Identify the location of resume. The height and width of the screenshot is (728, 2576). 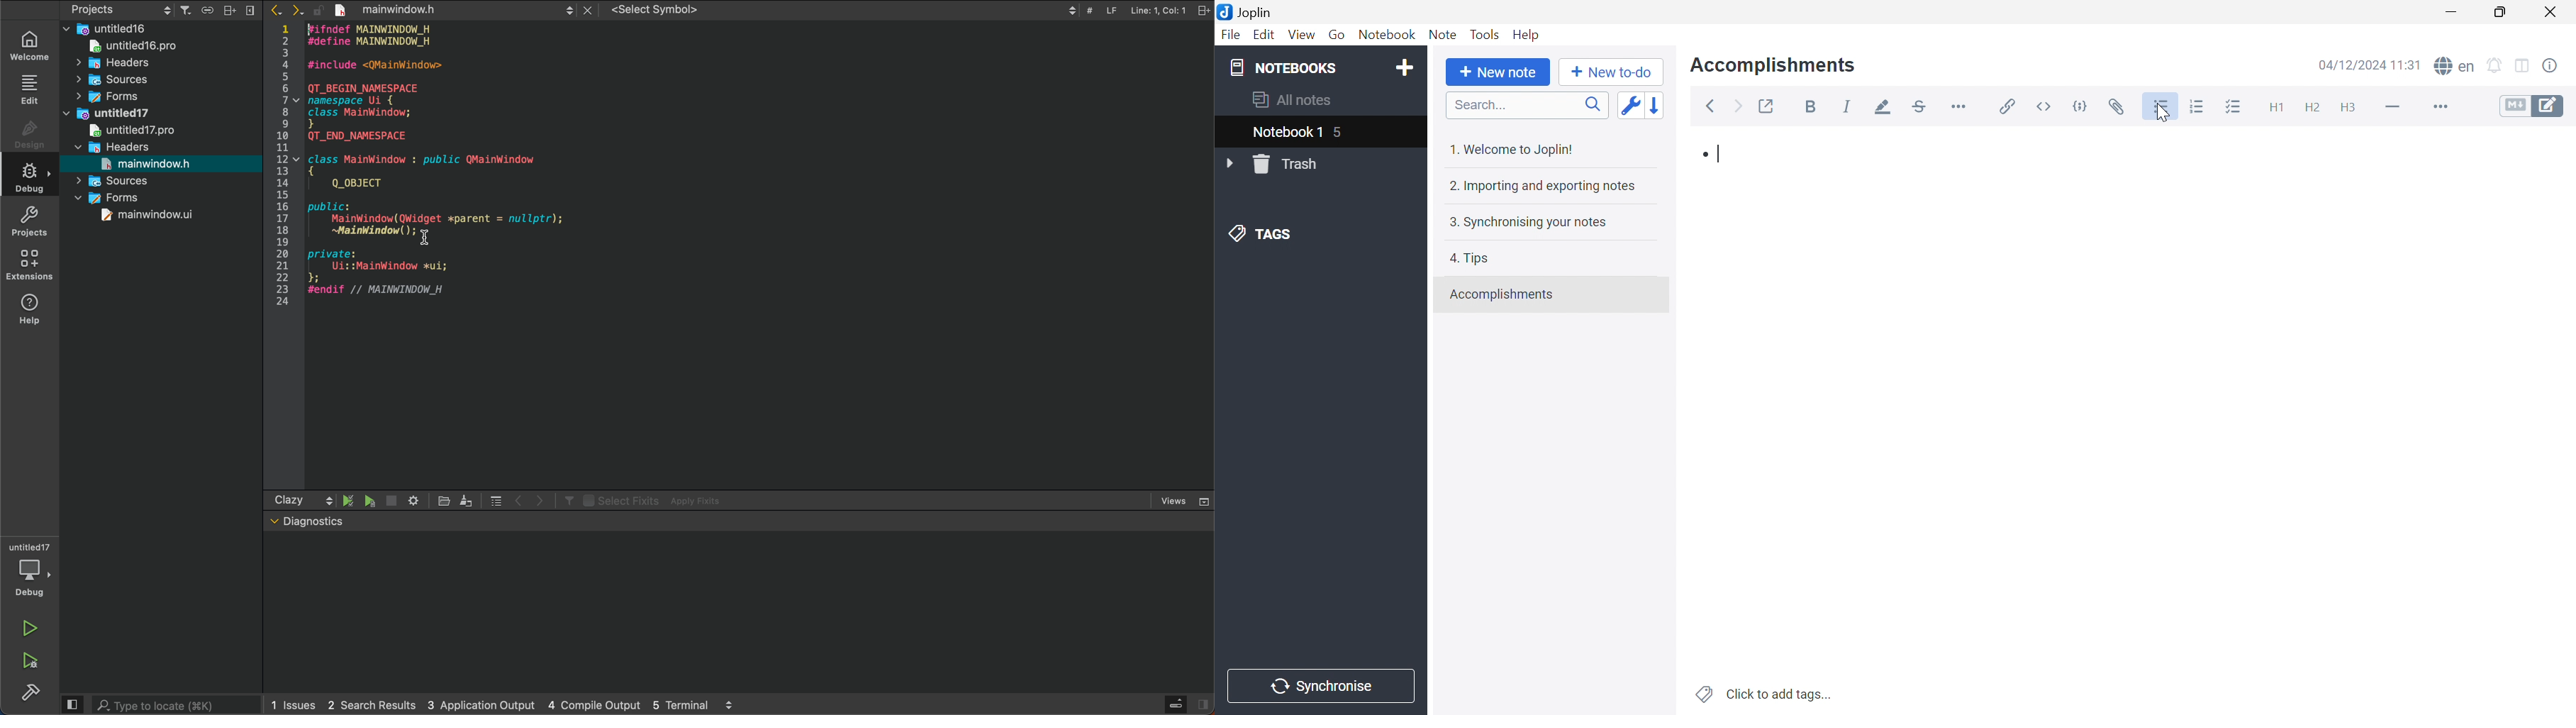
(370, 501).